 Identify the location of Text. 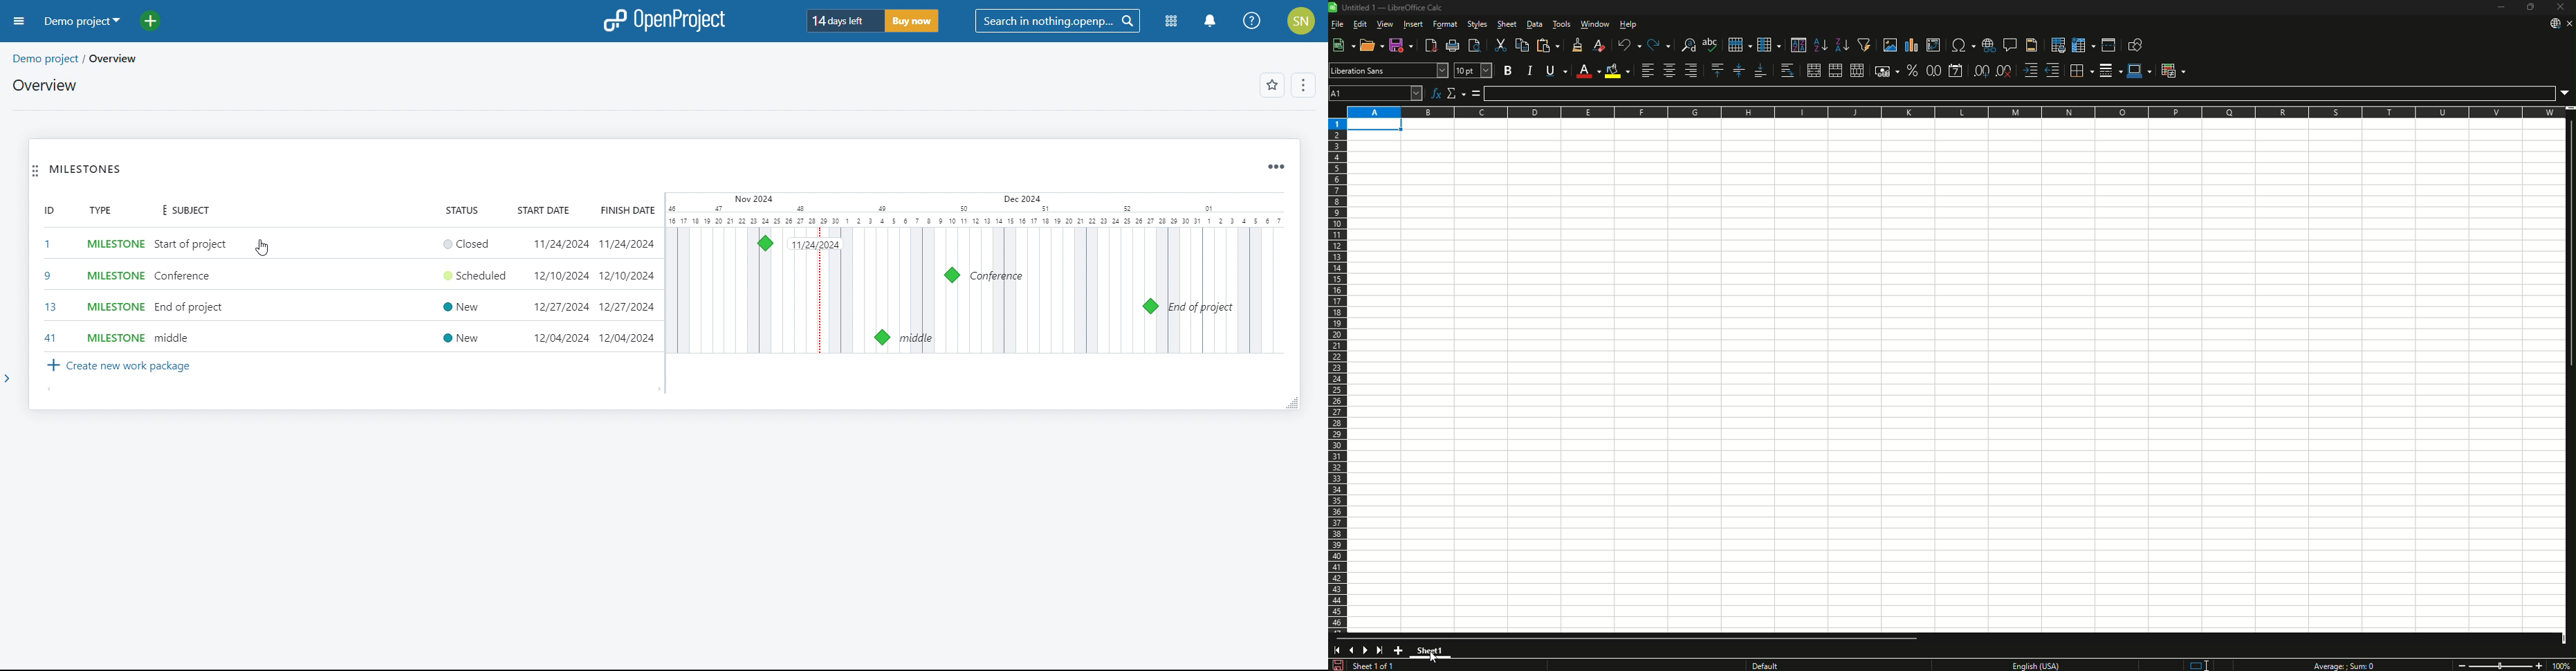
(2342, 665).